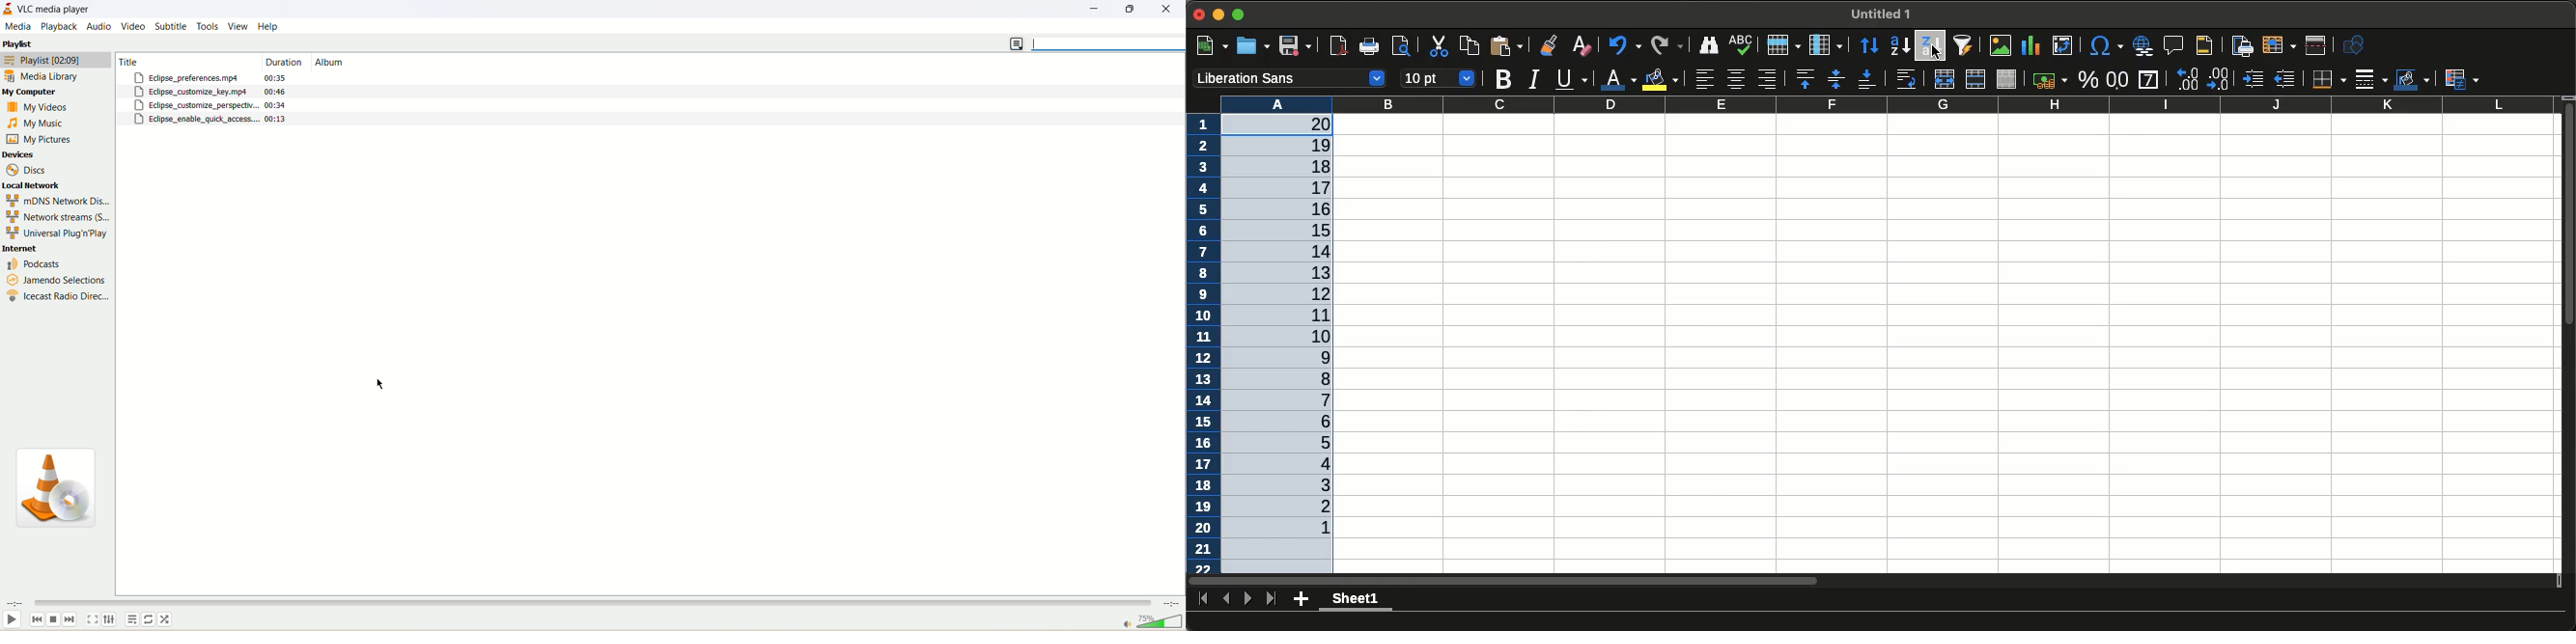 Image resolution: width=2576 pixels, height=644 pixels. What do you see at coordinates (1625, 44) in the screenshot?
I see `Undo` at bounding box center [1625, 44].